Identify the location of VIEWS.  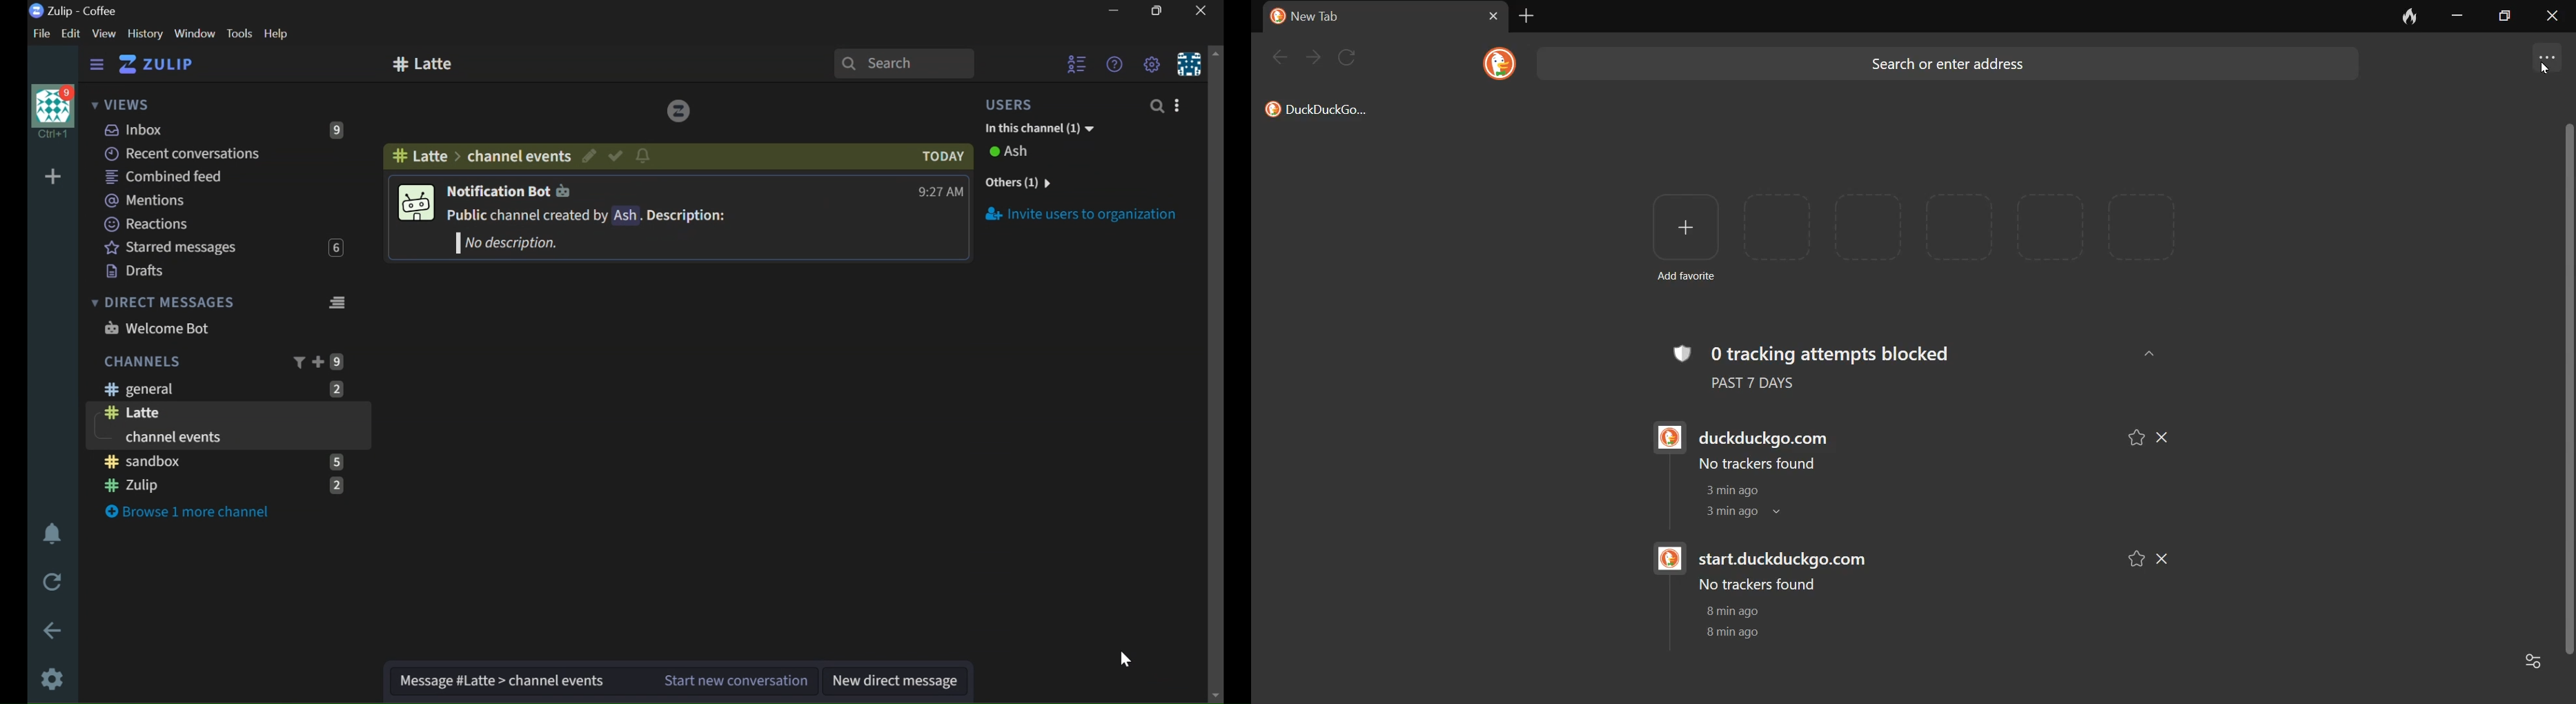
(120, 102).